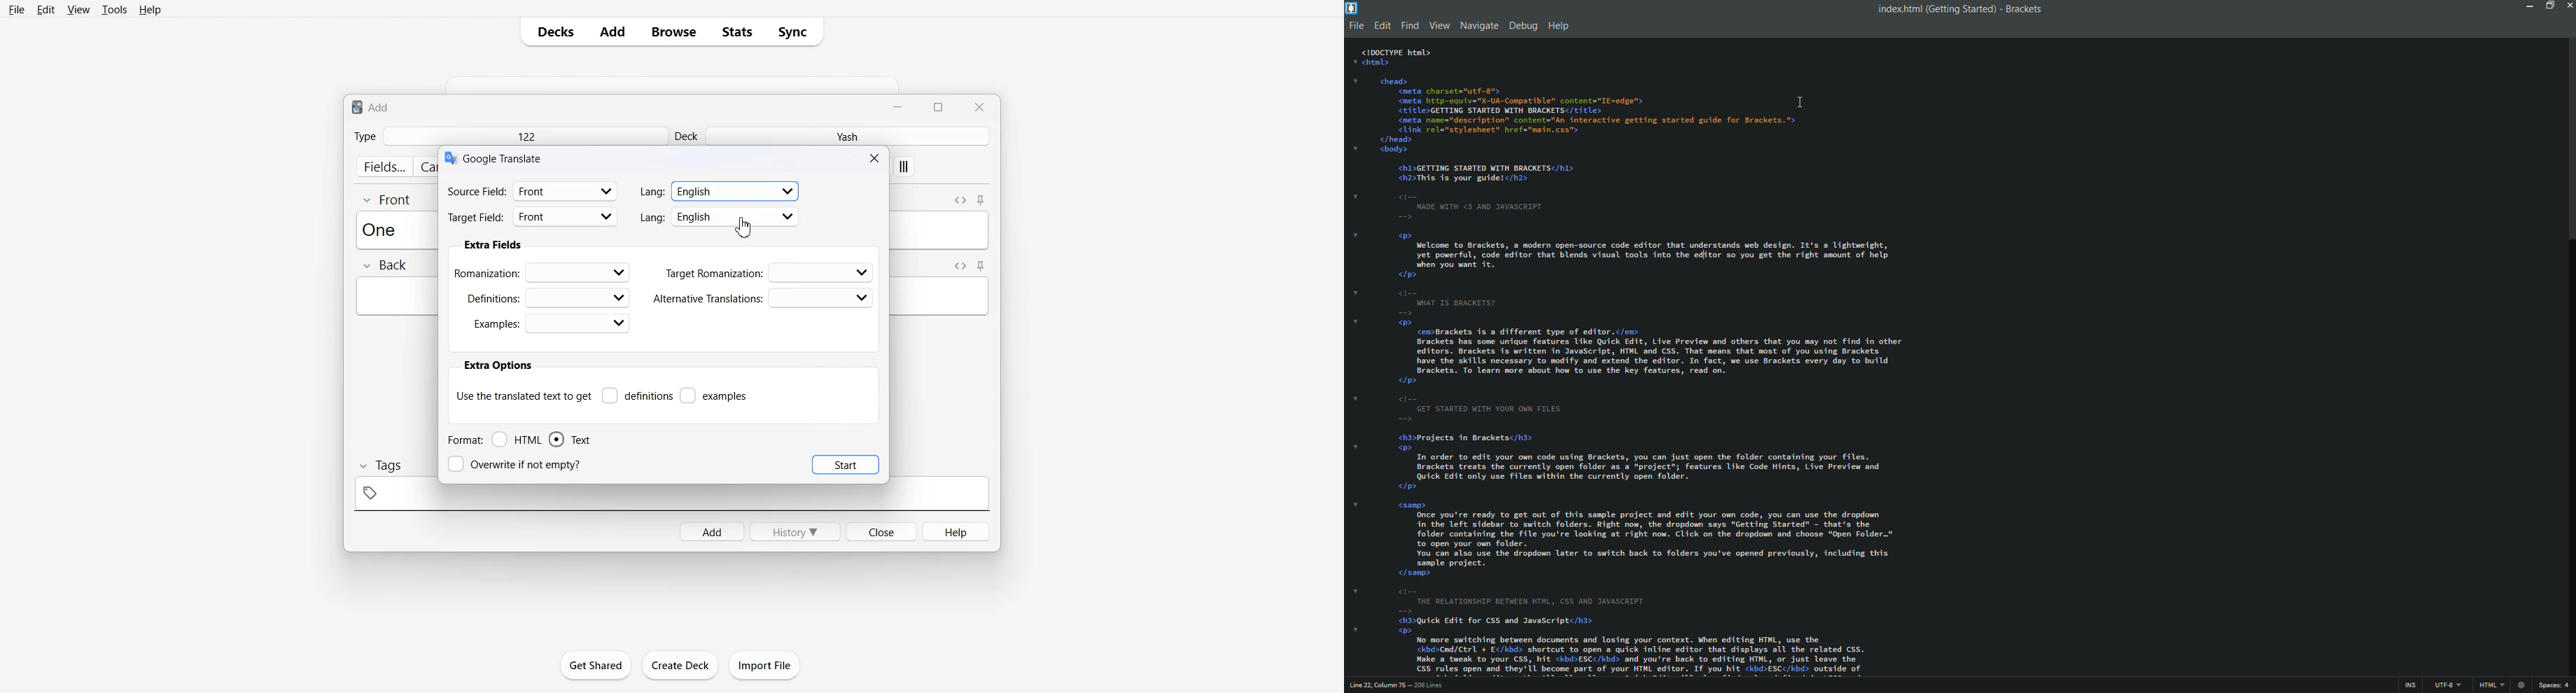 This screenshot has height=700, width=2576. I want to click on icon, so click(2521, 685).